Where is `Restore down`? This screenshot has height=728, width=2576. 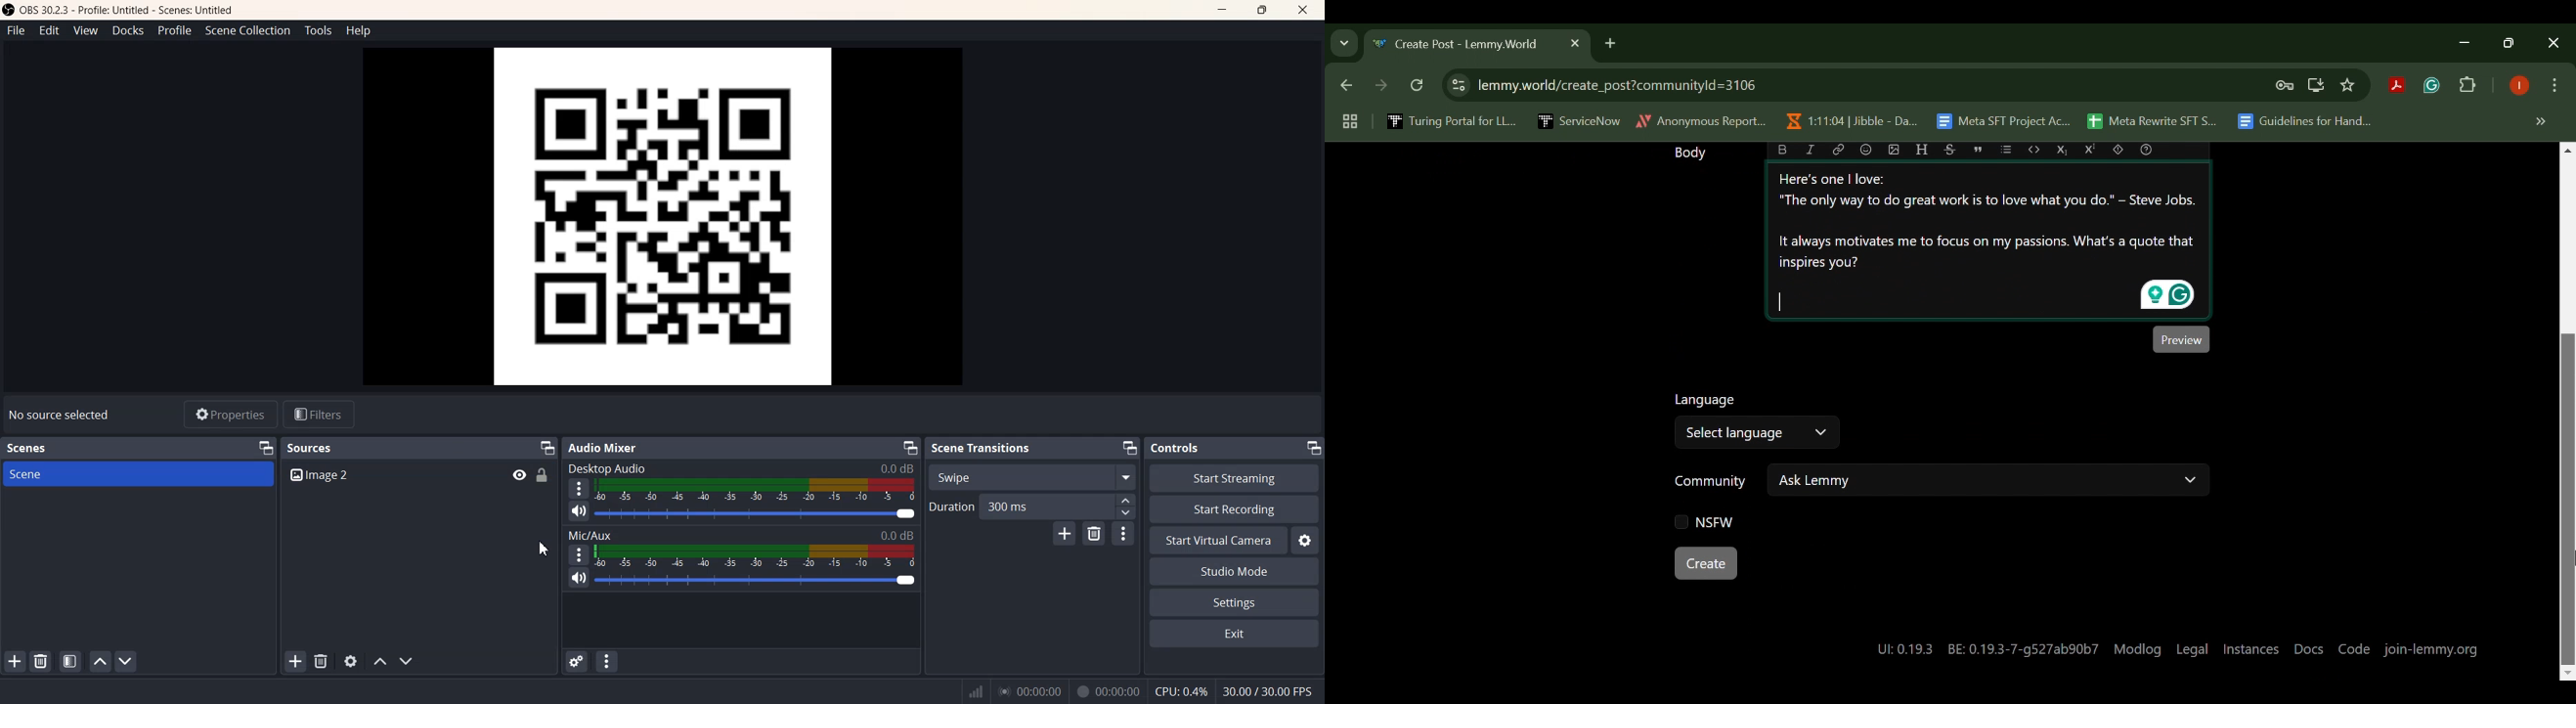
Restore down is located at coordinates (1260, 10).